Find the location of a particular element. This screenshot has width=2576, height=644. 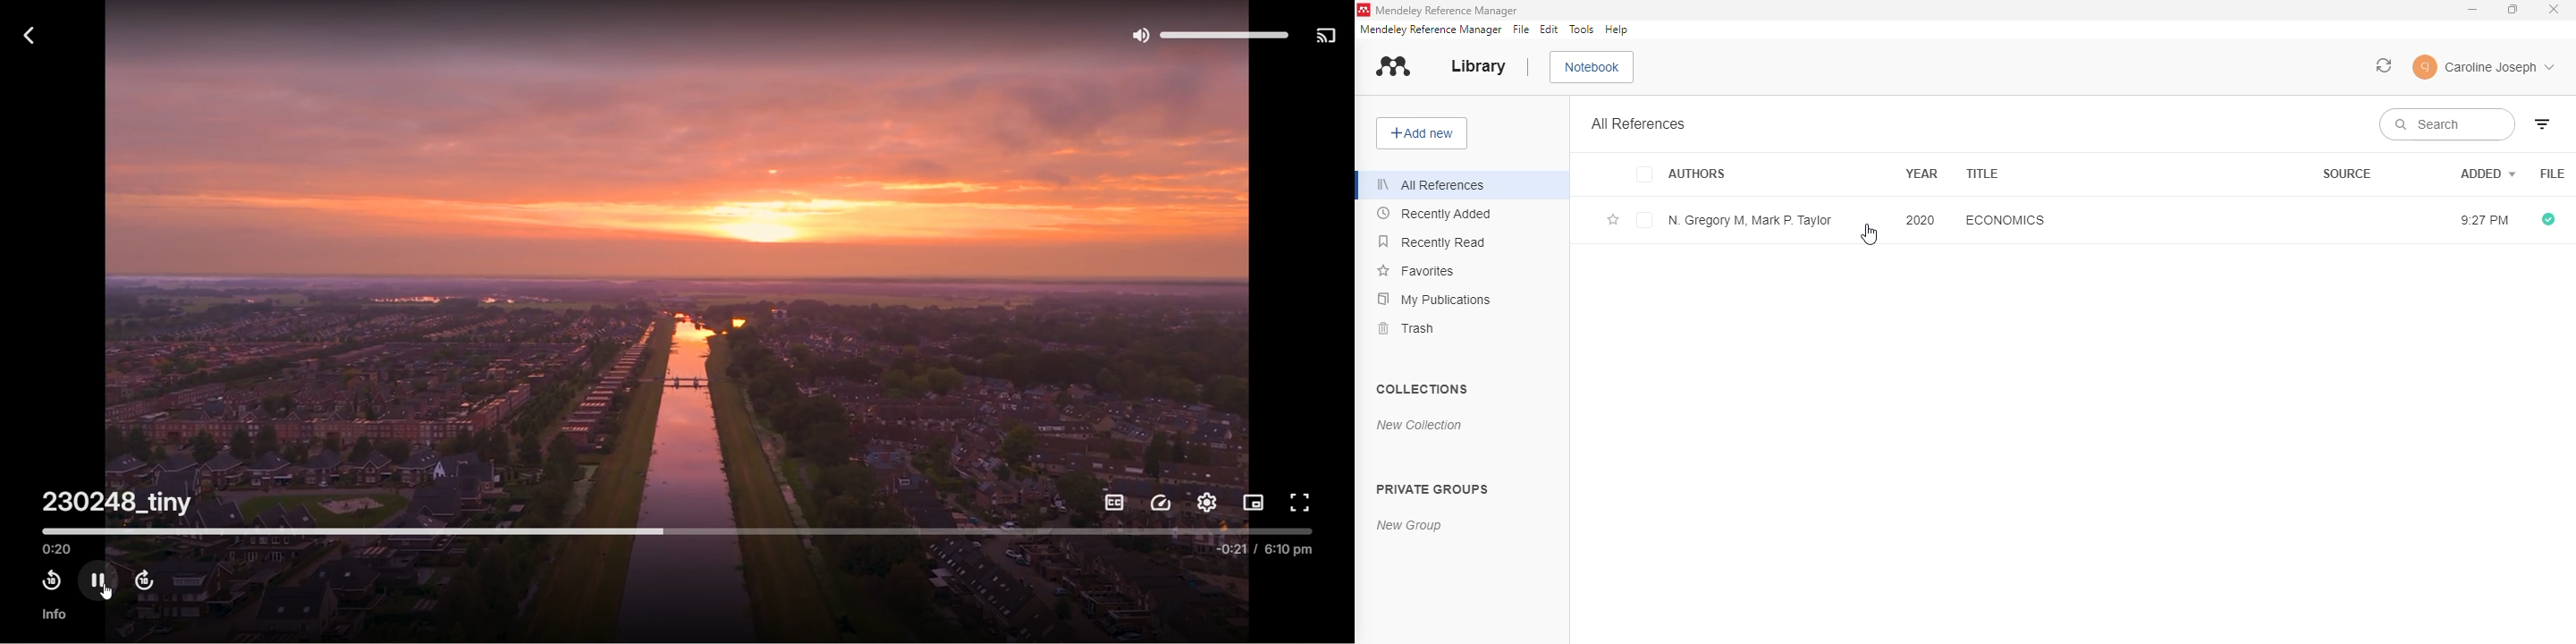

minimize is located at coordinates (2474, 10).